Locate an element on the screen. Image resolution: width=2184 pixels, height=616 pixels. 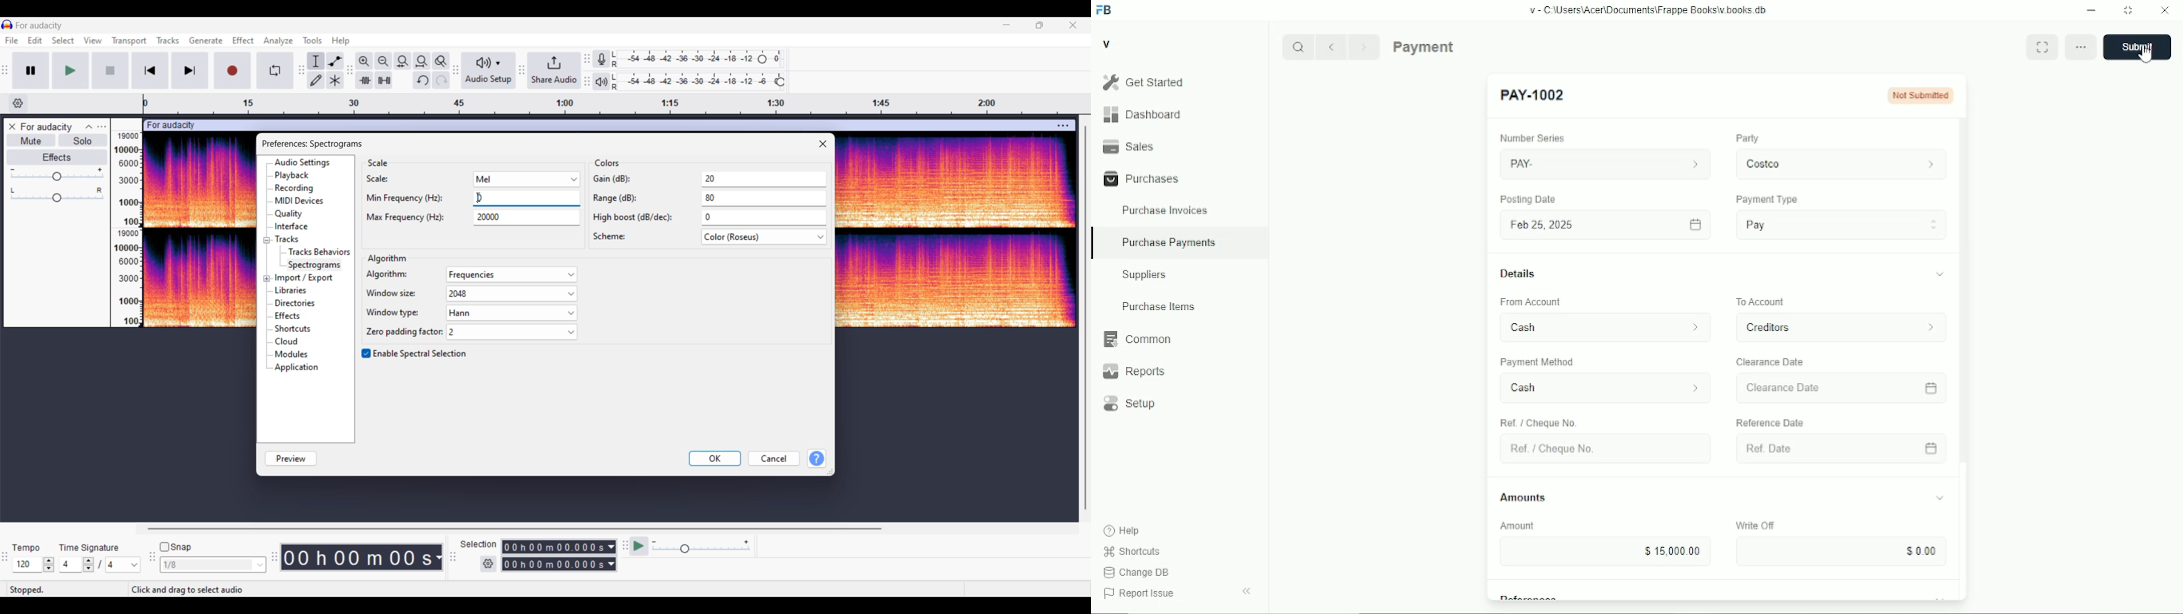
Next is located at coordinates (1365, 47).